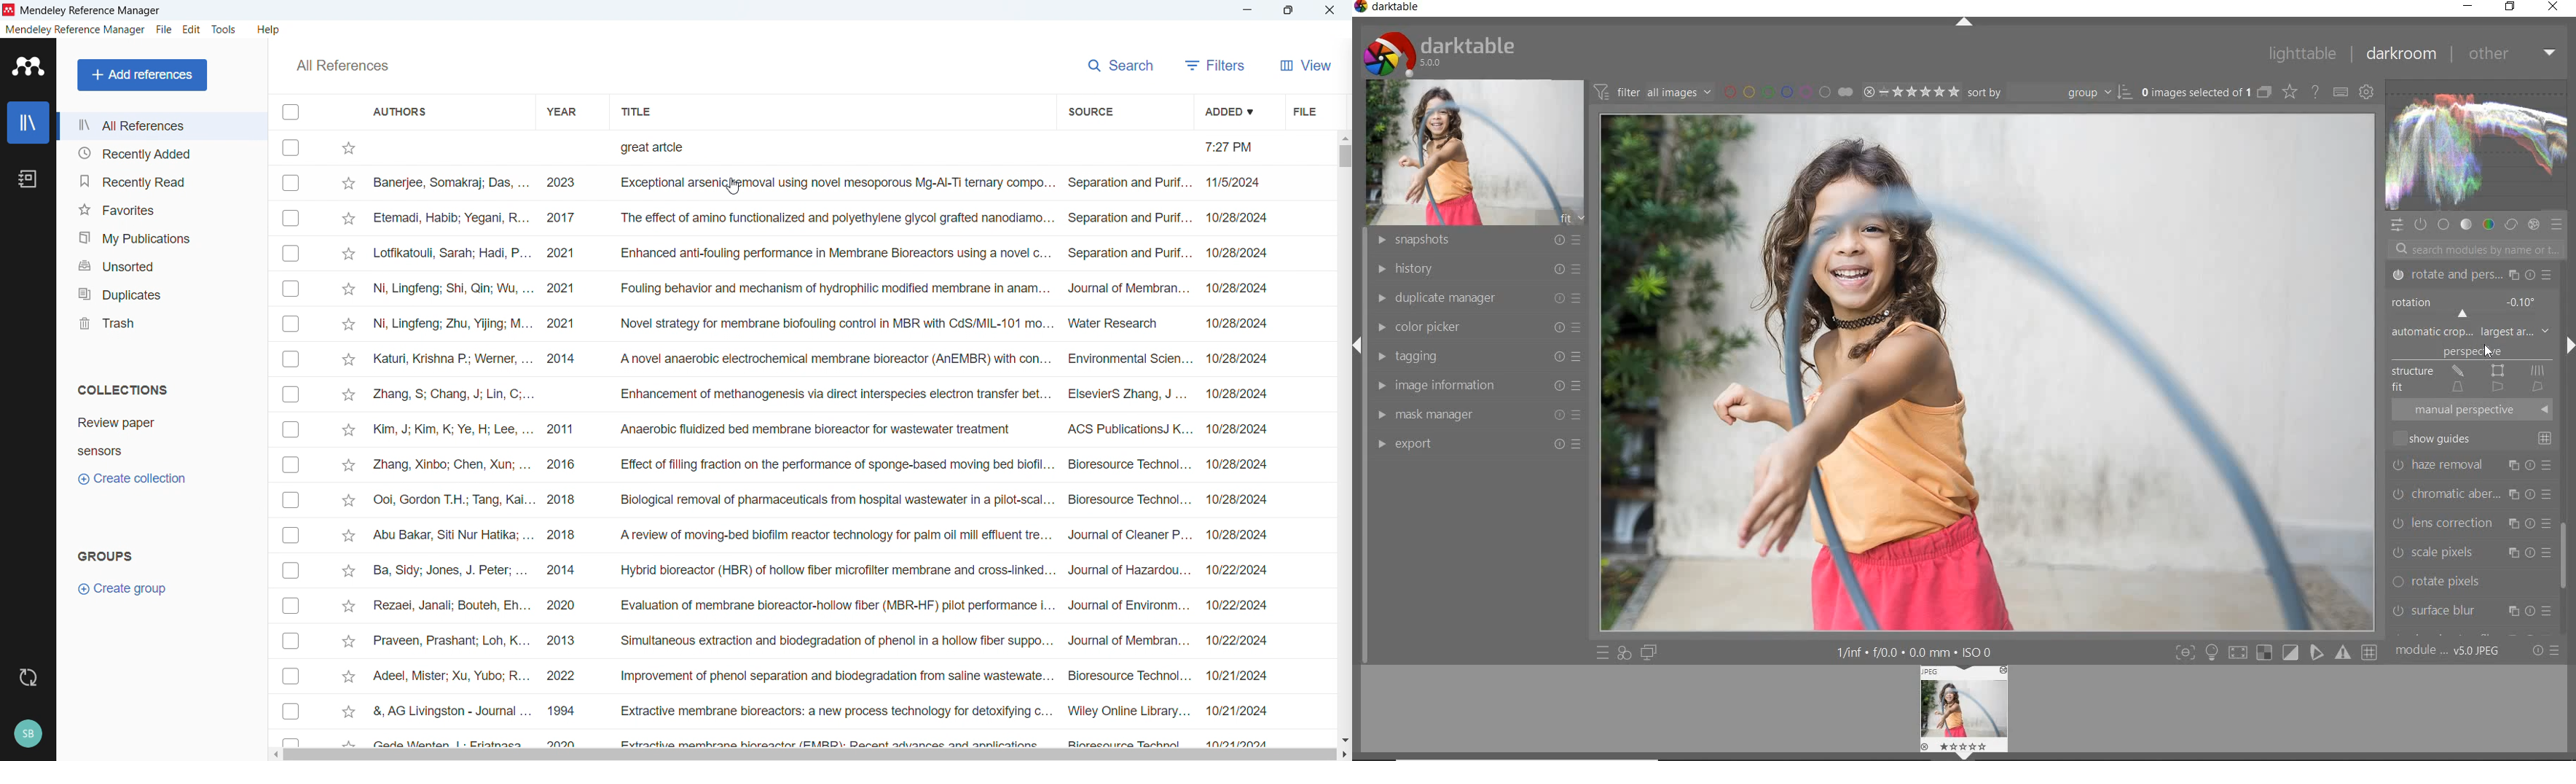 The height and width of the screenshot is (784, 2576). I want to click on Sort by date added , so click(1230, 111).